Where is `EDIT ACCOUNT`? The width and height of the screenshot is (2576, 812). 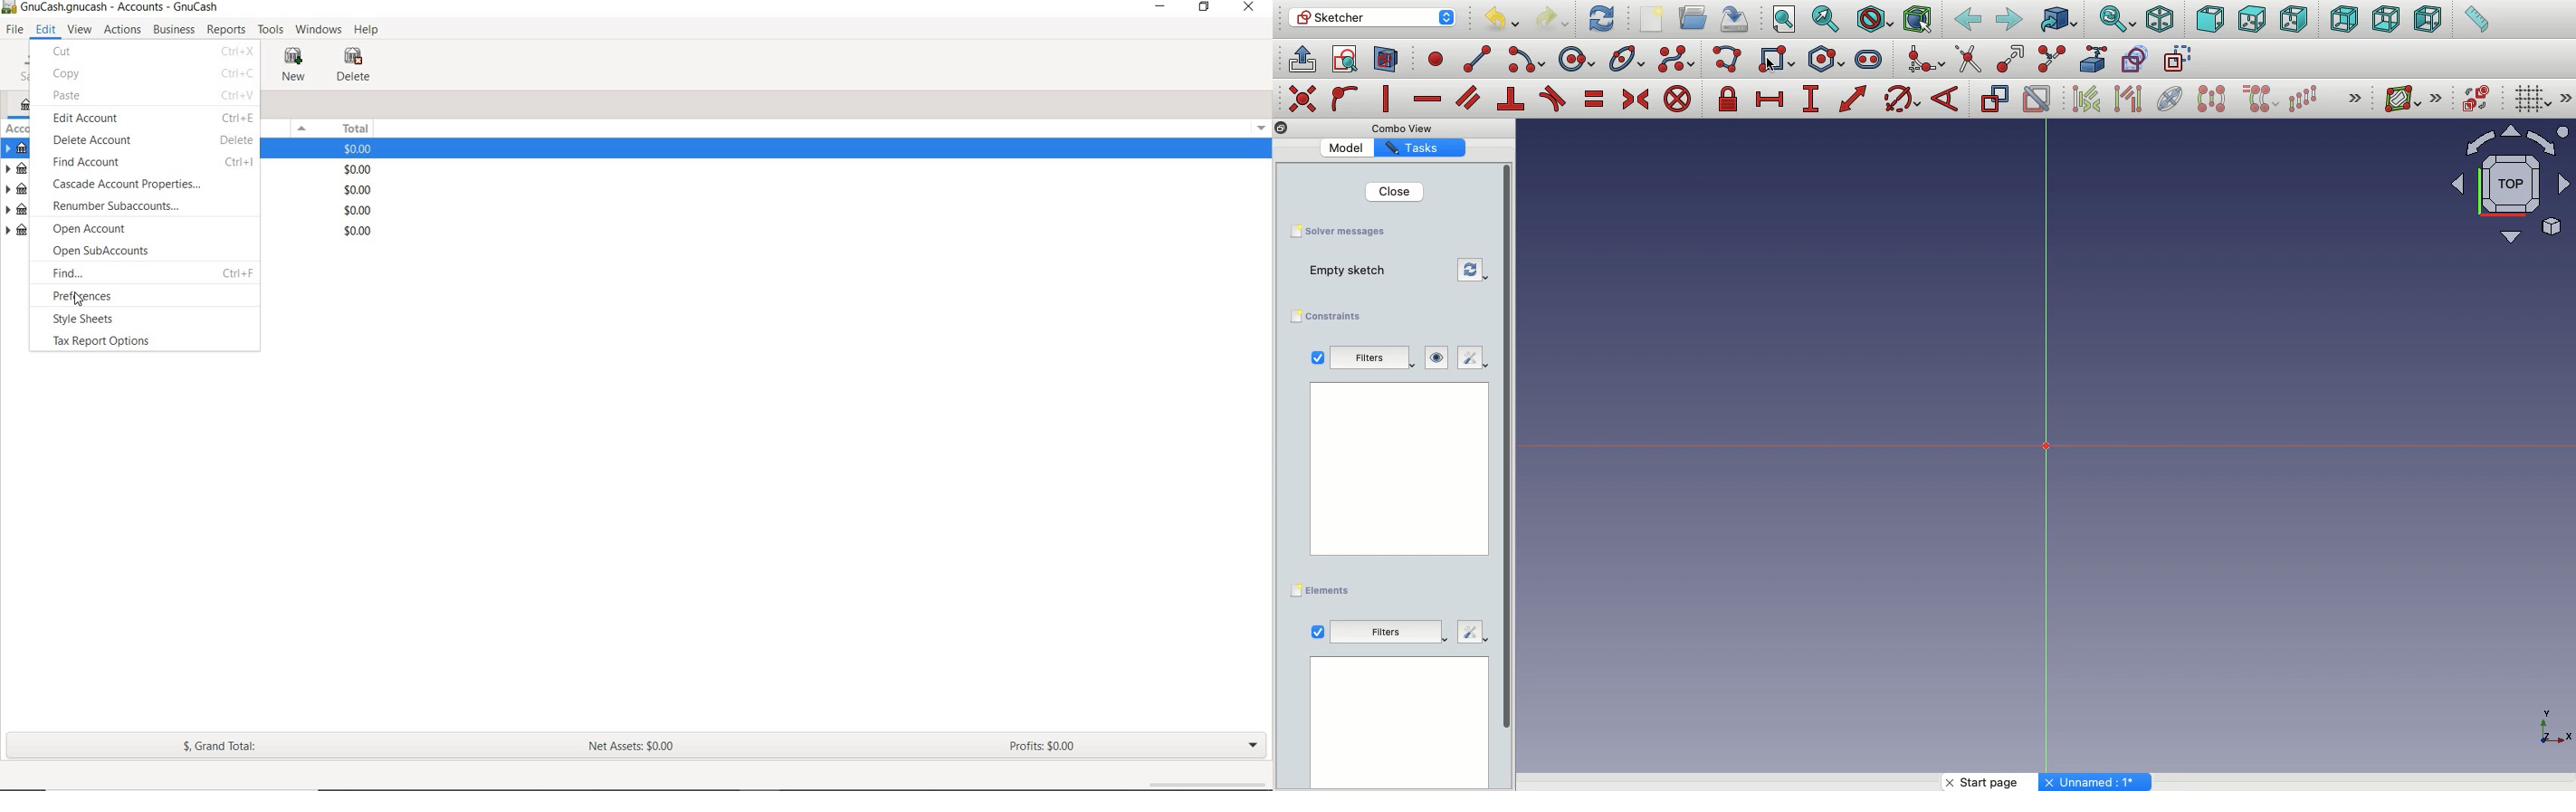
EDIT ACCOUNT is located at coordinates (152, 120).